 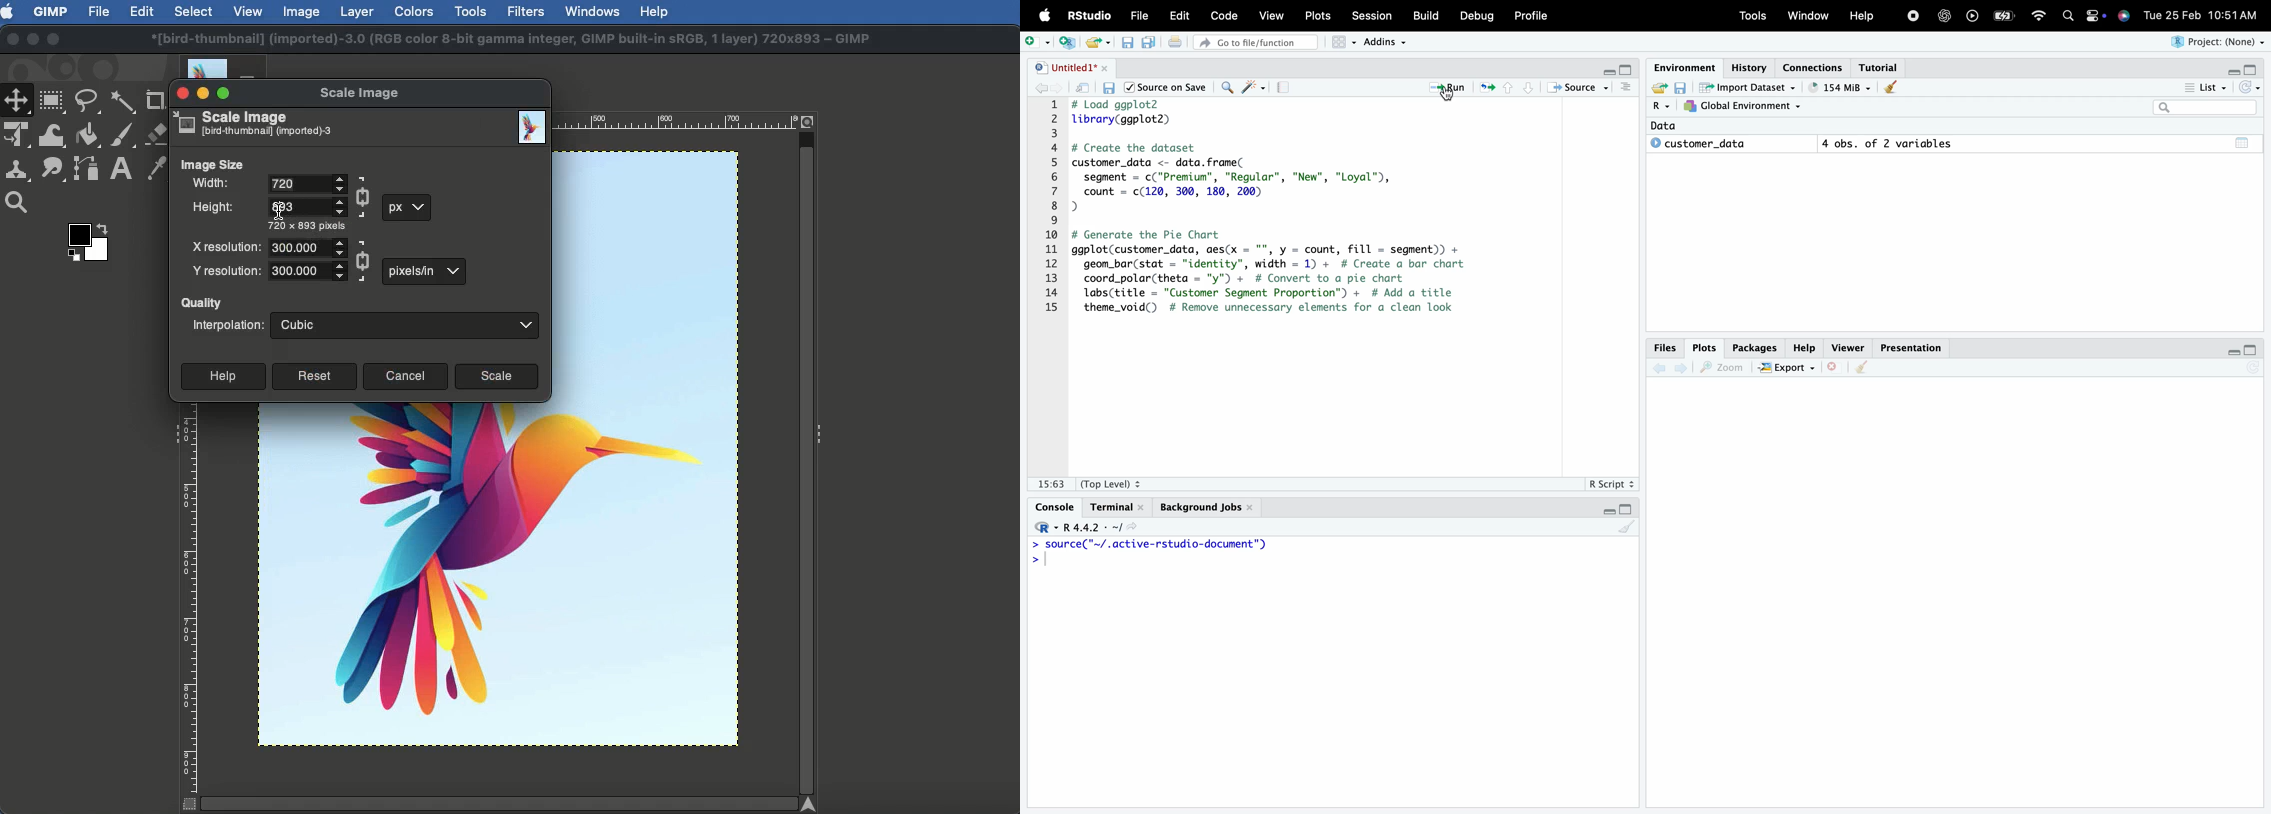 I want to click on File, so click(x=1142, y=16).